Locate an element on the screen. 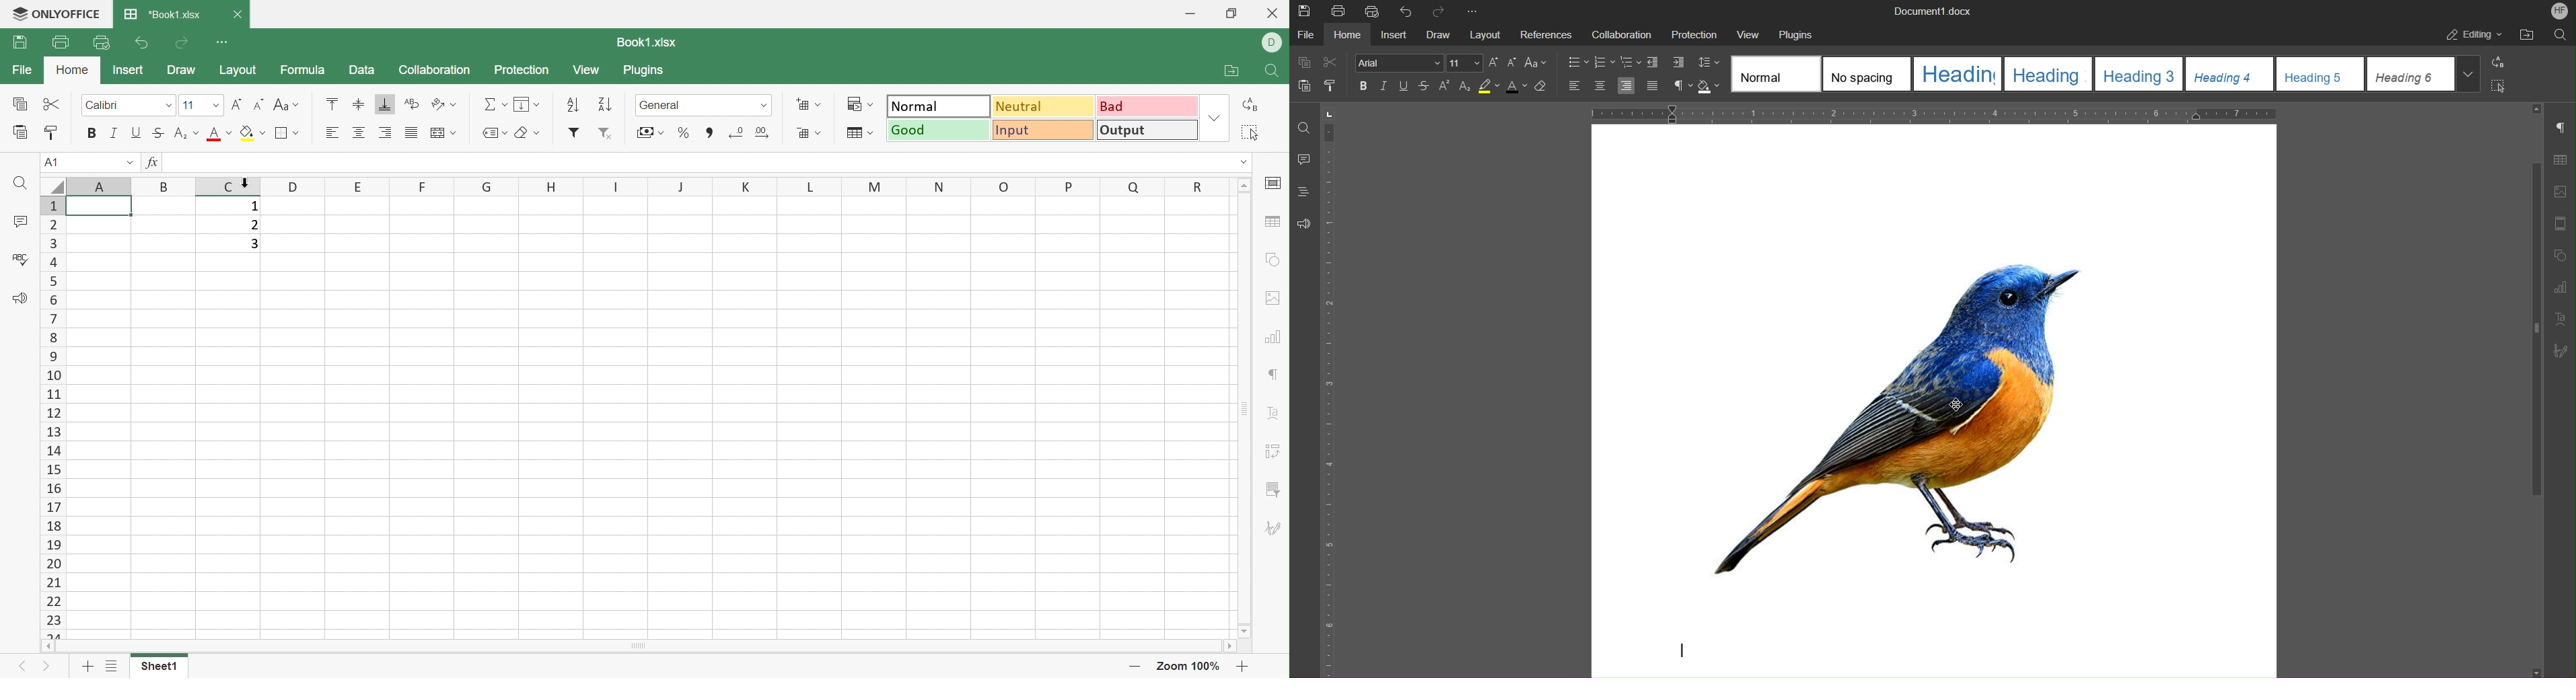 The height and width of the screenshot is (700, 2576). Copy is located at coordinates (21, 104).